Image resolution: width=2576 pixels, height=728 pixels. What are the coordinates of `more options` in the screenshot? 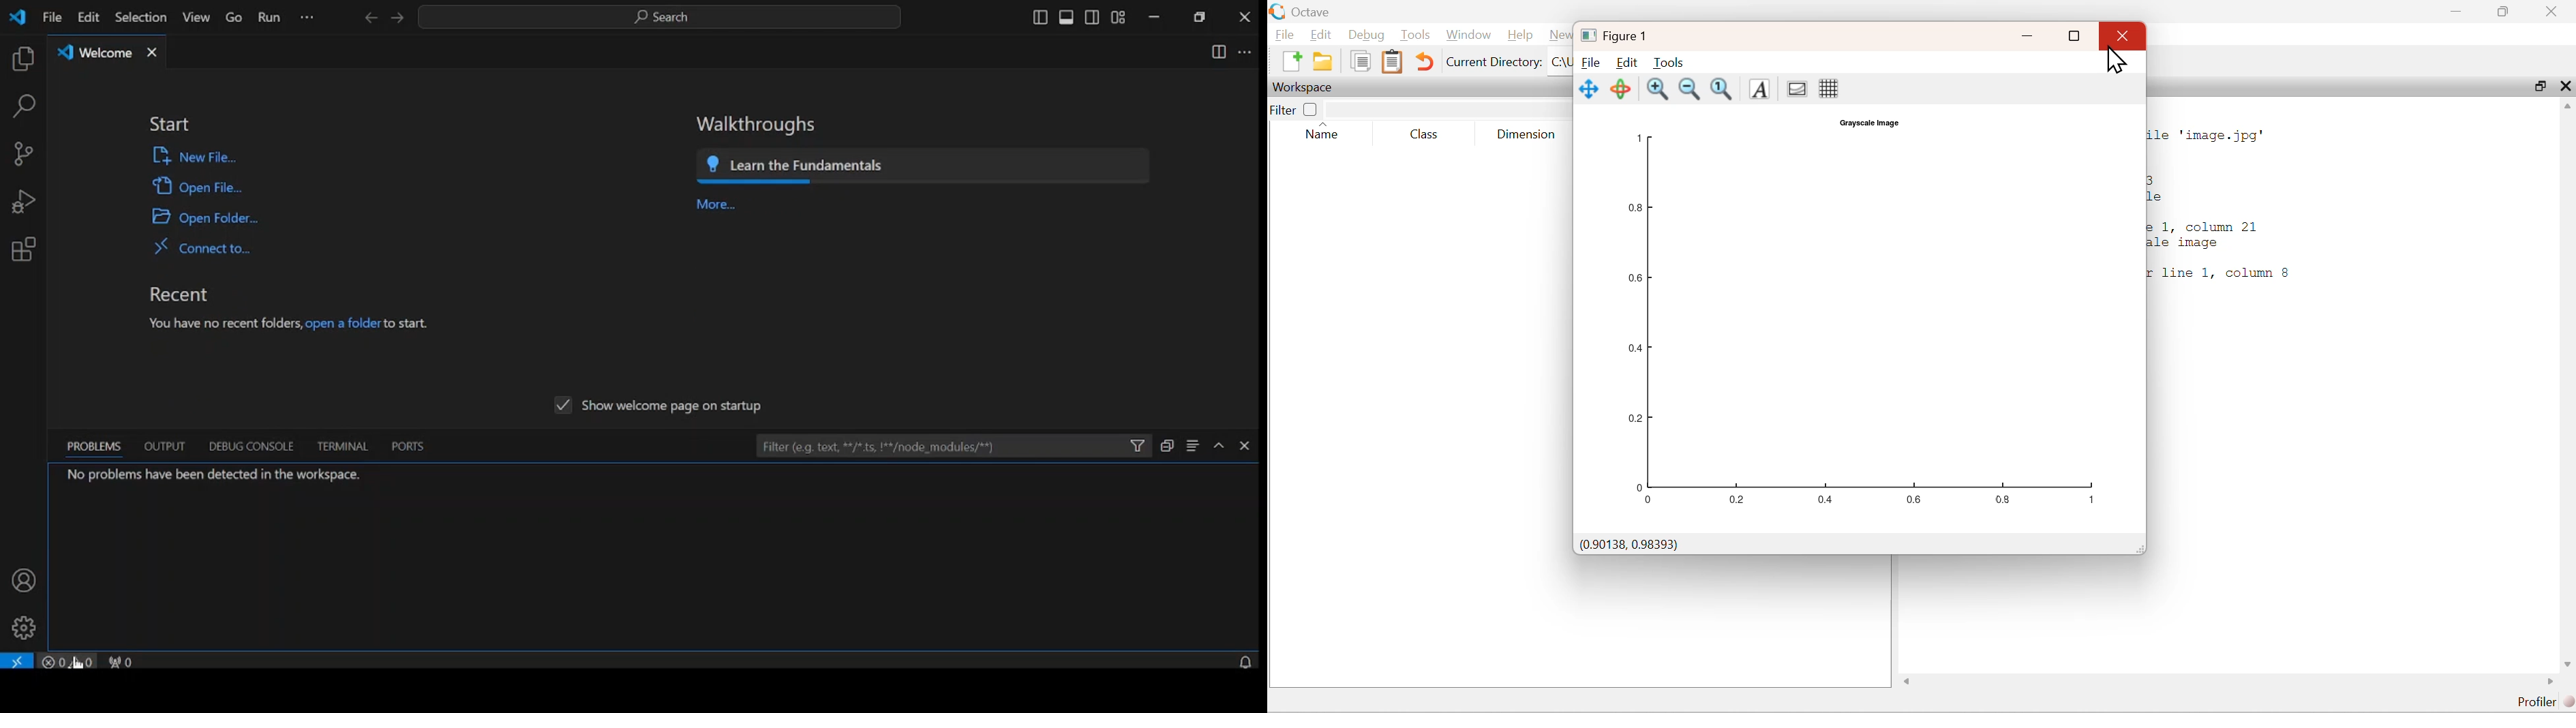 It's located at (306, 17).